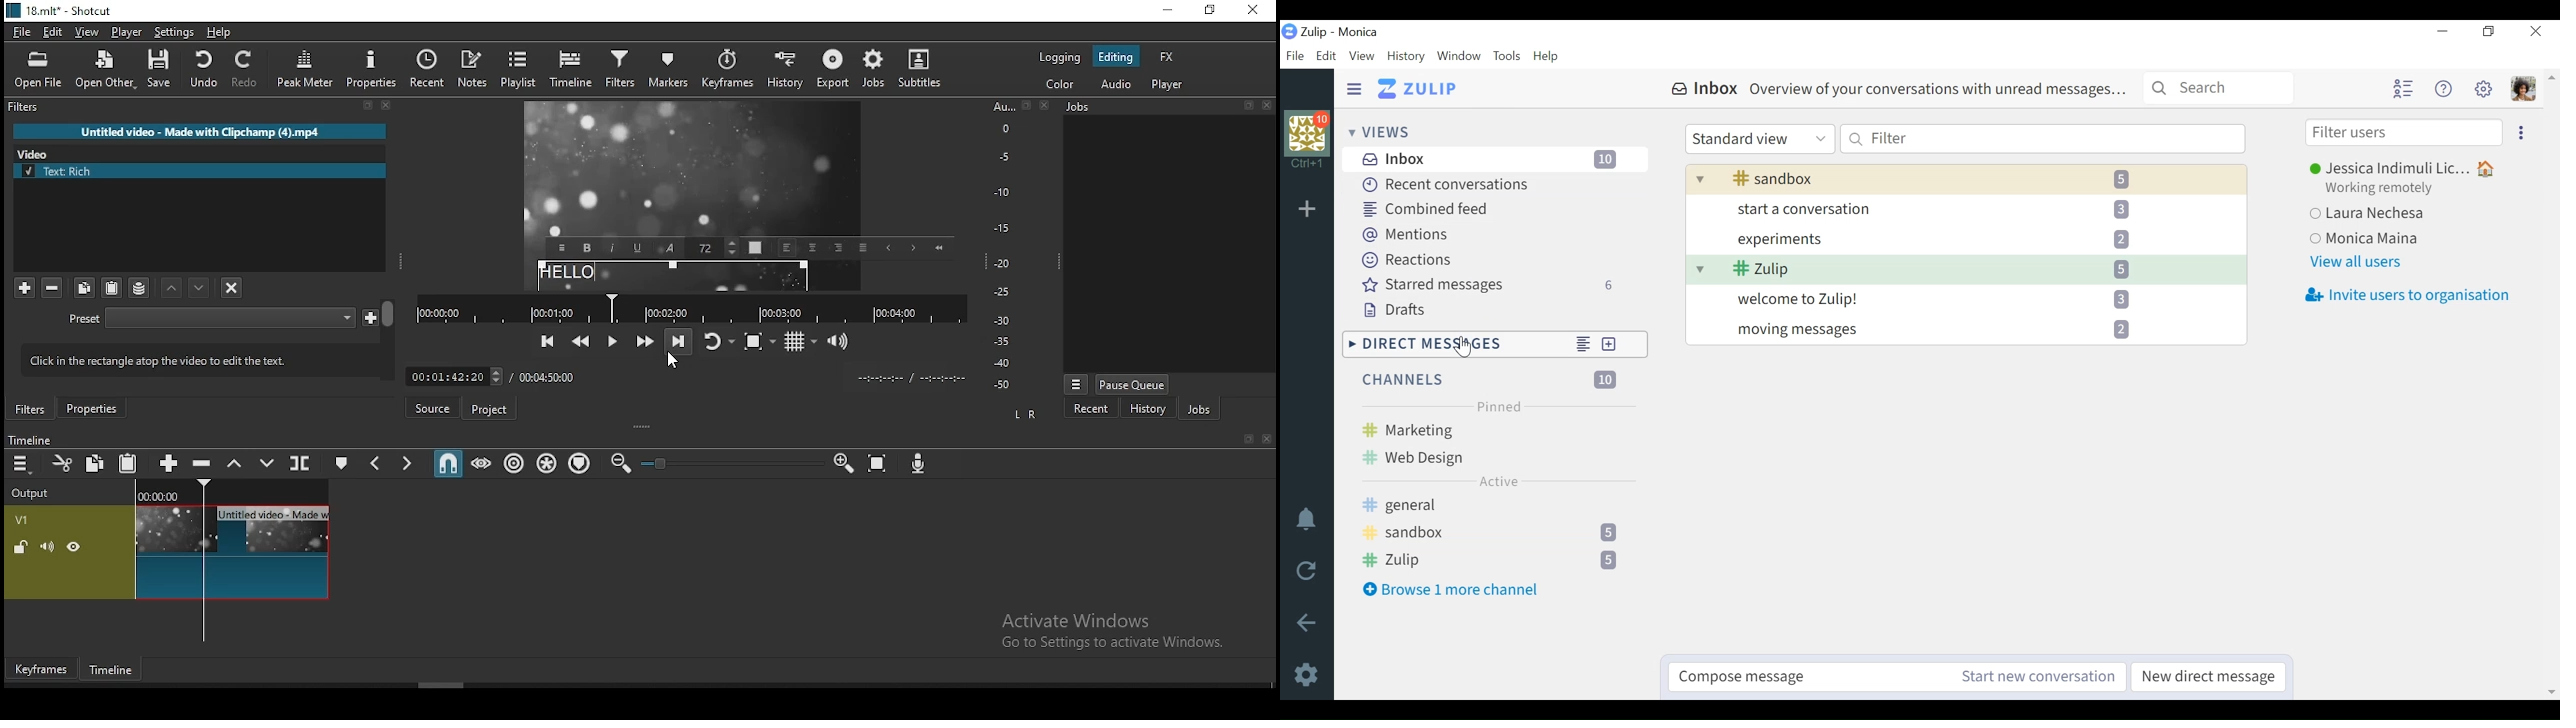 Image resolution: width=2576 pixels, height=728 pixels. What do you see at coordinates (62, 463) in the screenshot?
I see `cut` at bounding box center [62, 463].